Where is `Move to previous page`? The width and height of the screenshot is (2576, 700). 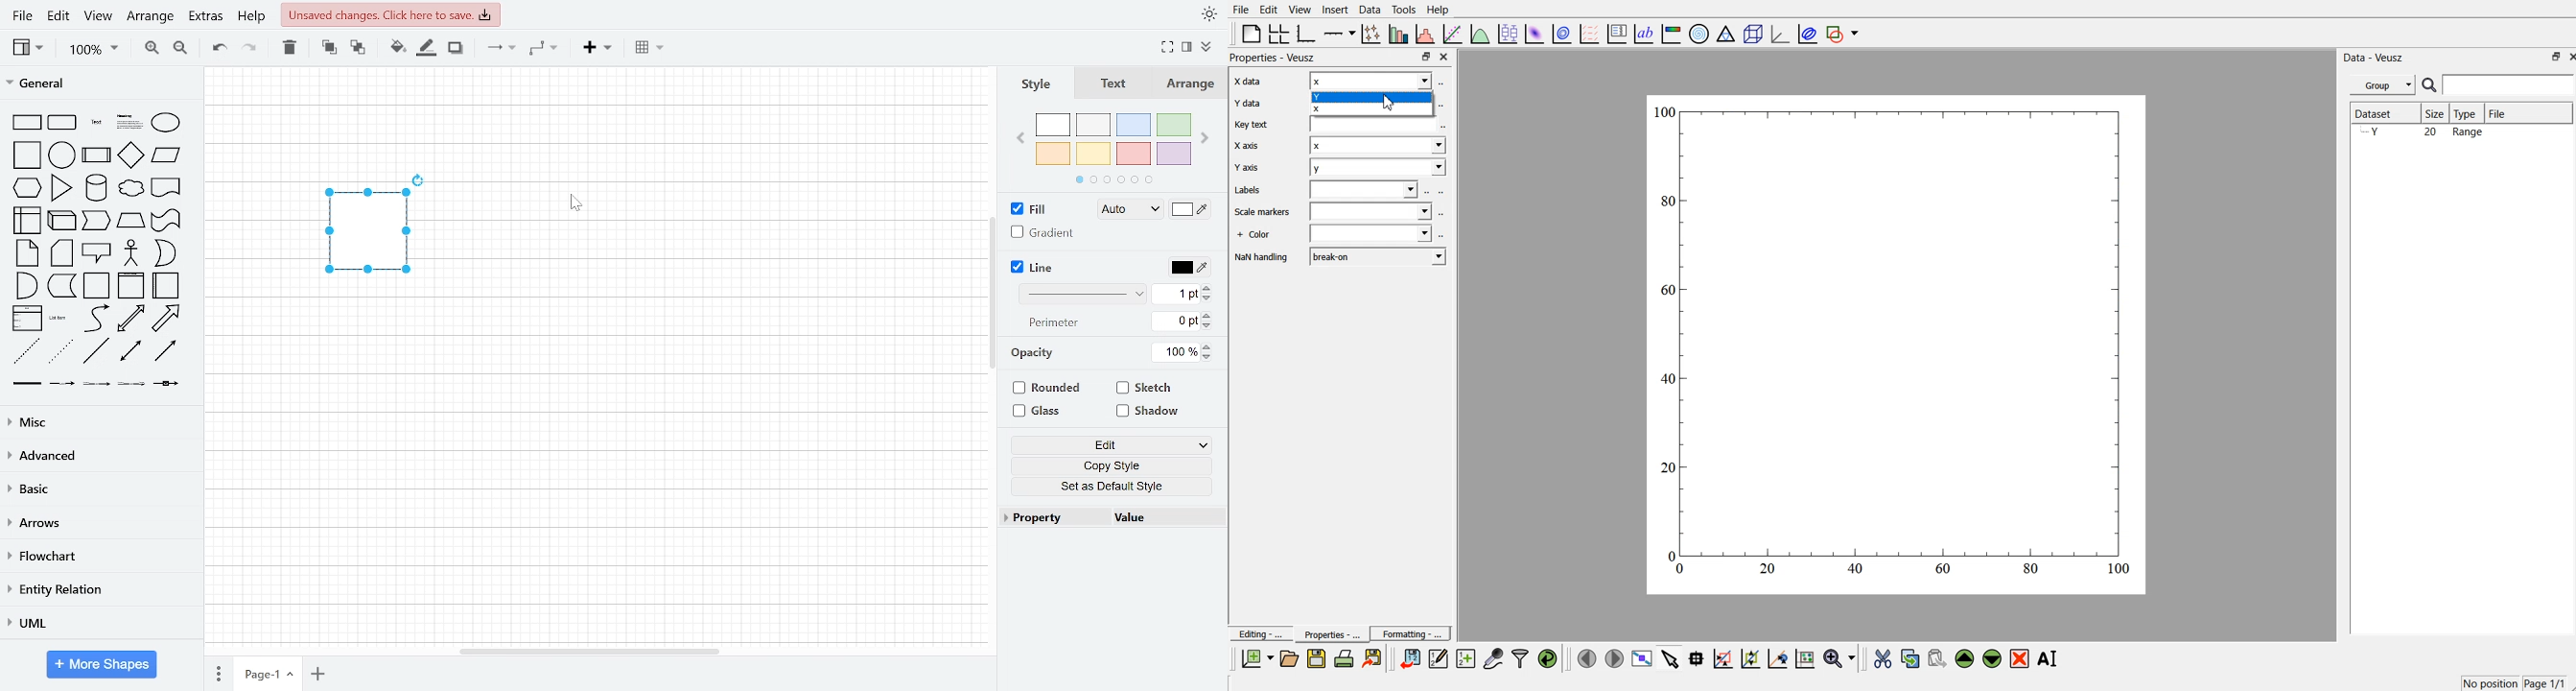 Move to previous page is located at coordinates (1585, 657).